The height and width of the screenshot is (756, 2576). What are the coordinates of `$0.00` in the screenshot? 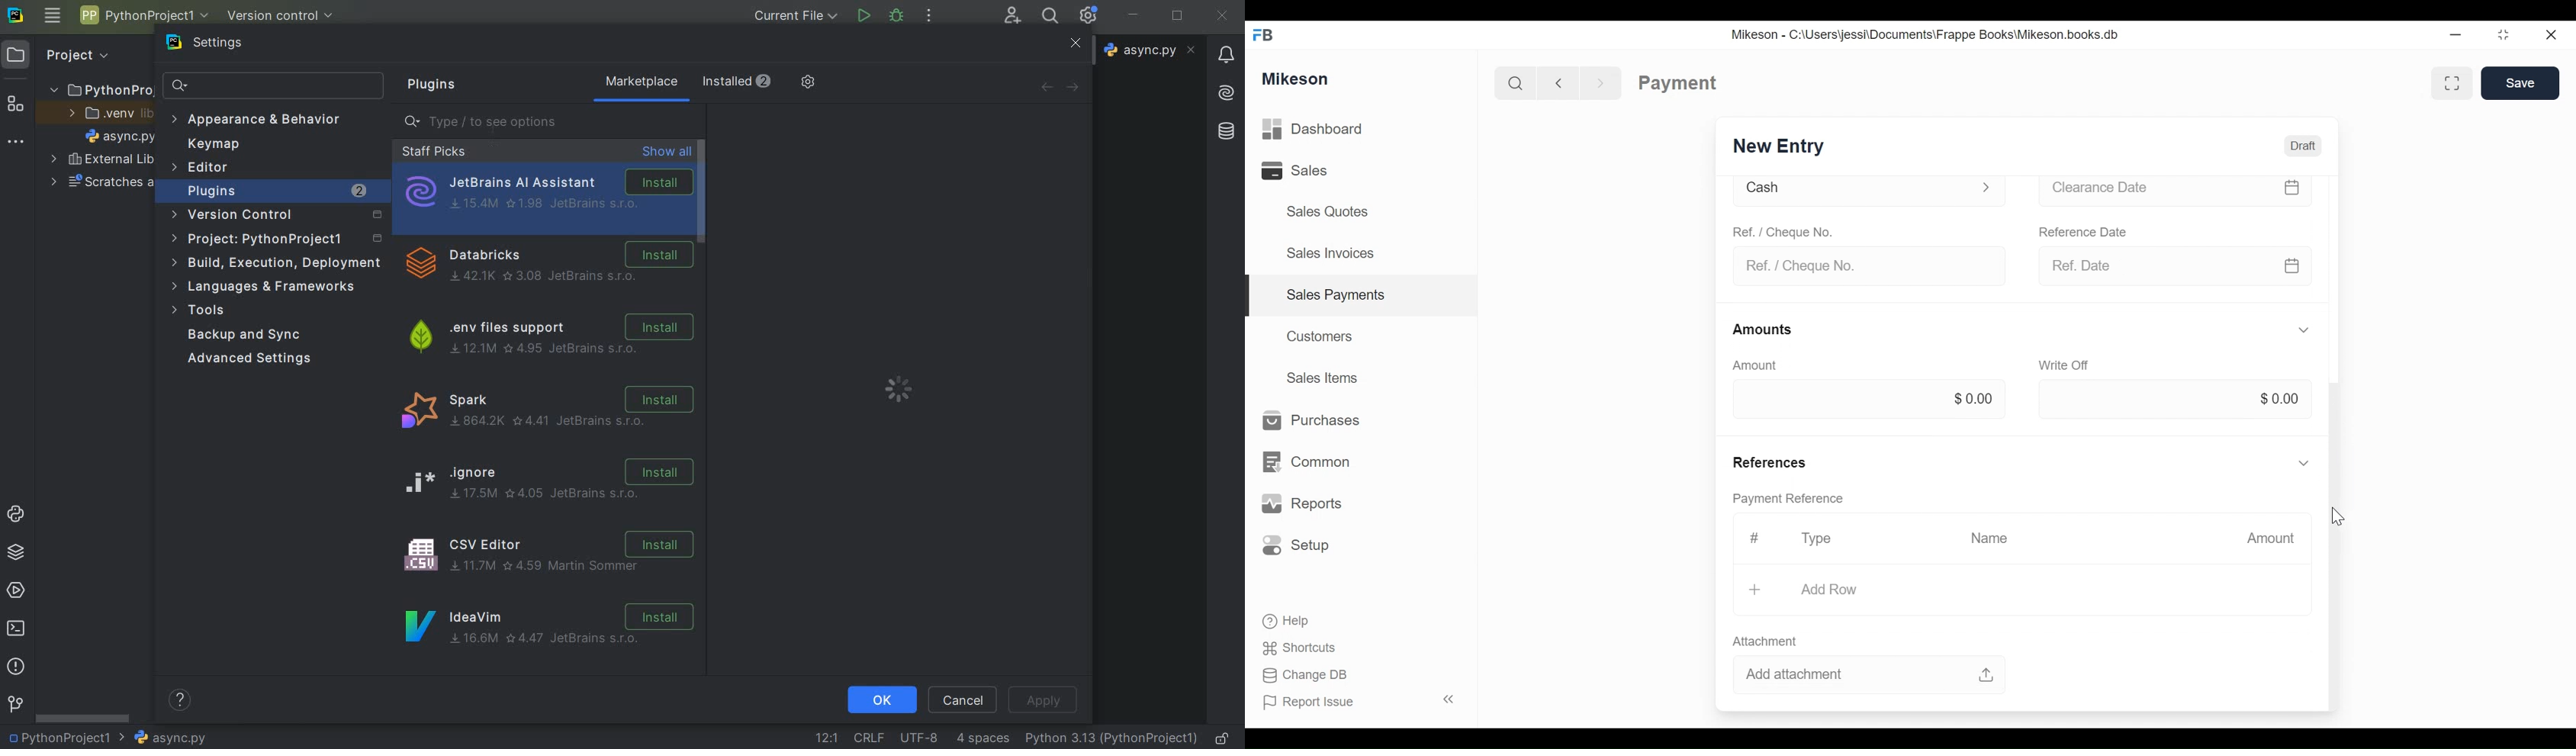 It's located at (2284, 398).